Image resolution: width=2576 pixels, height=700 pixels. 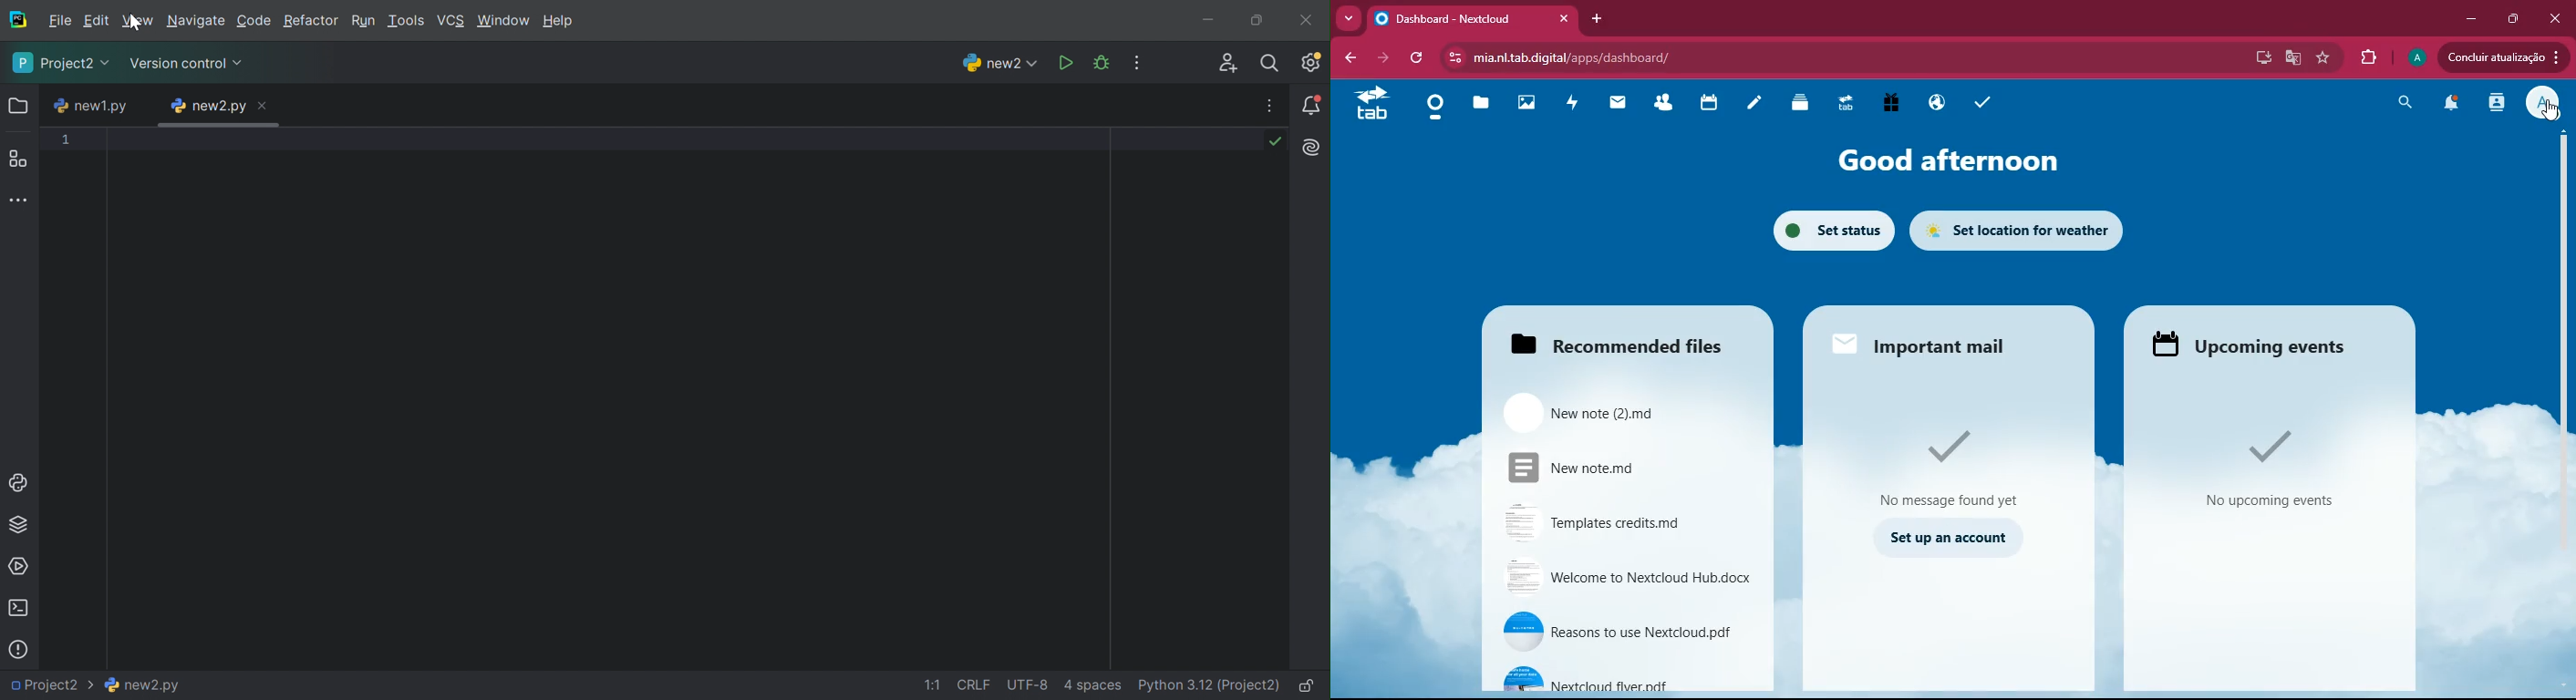 I want to click on New note.md, so click(x=1572, y=468).